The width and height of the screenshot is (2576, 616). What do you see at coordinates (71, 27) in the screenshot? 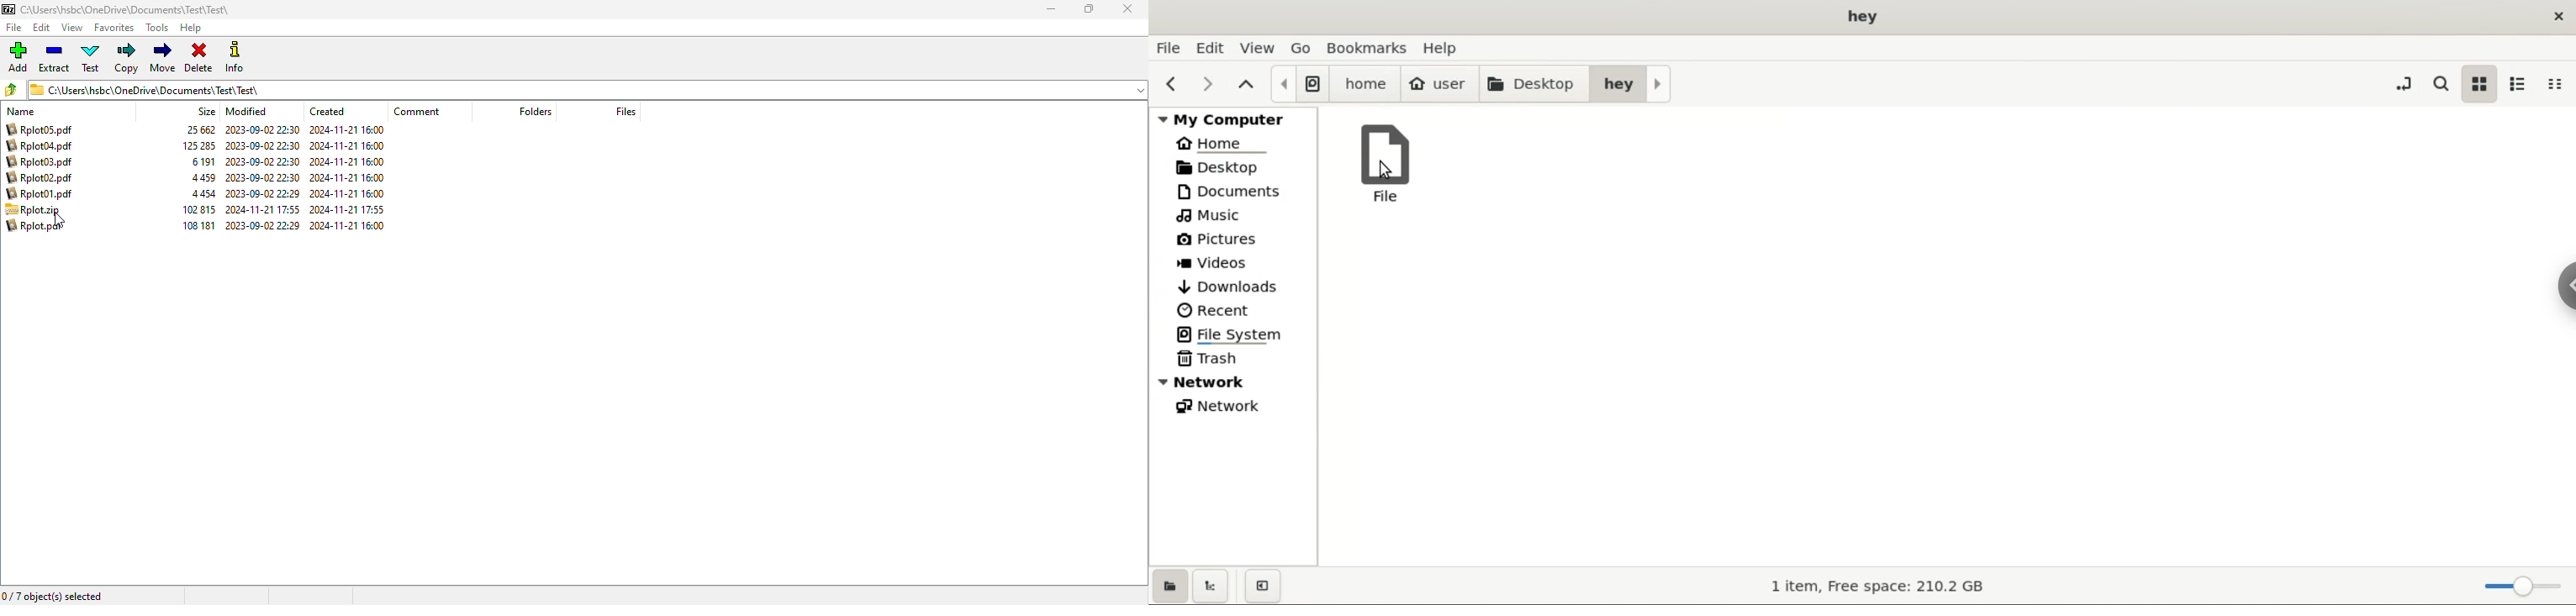
I see `view` at bounding box center [71, 27].